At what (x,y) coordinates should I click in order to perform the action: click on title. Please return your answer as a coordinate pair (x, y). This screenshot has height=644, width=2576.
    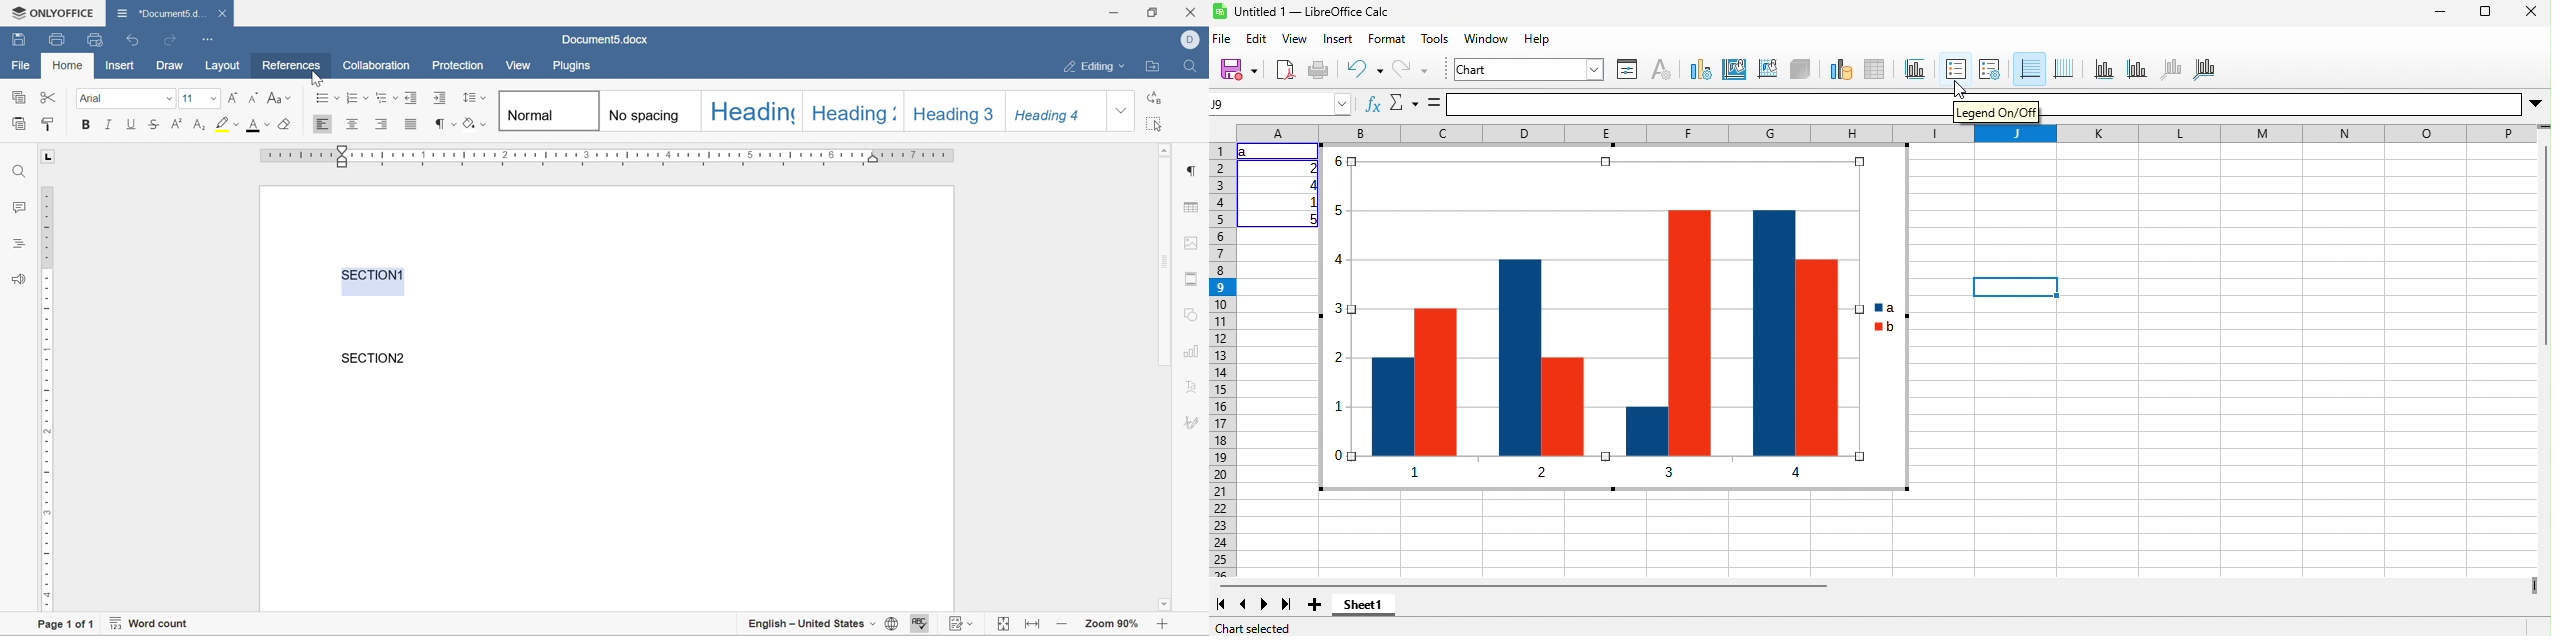
    Looking at the image, I should click on (1915, 70).